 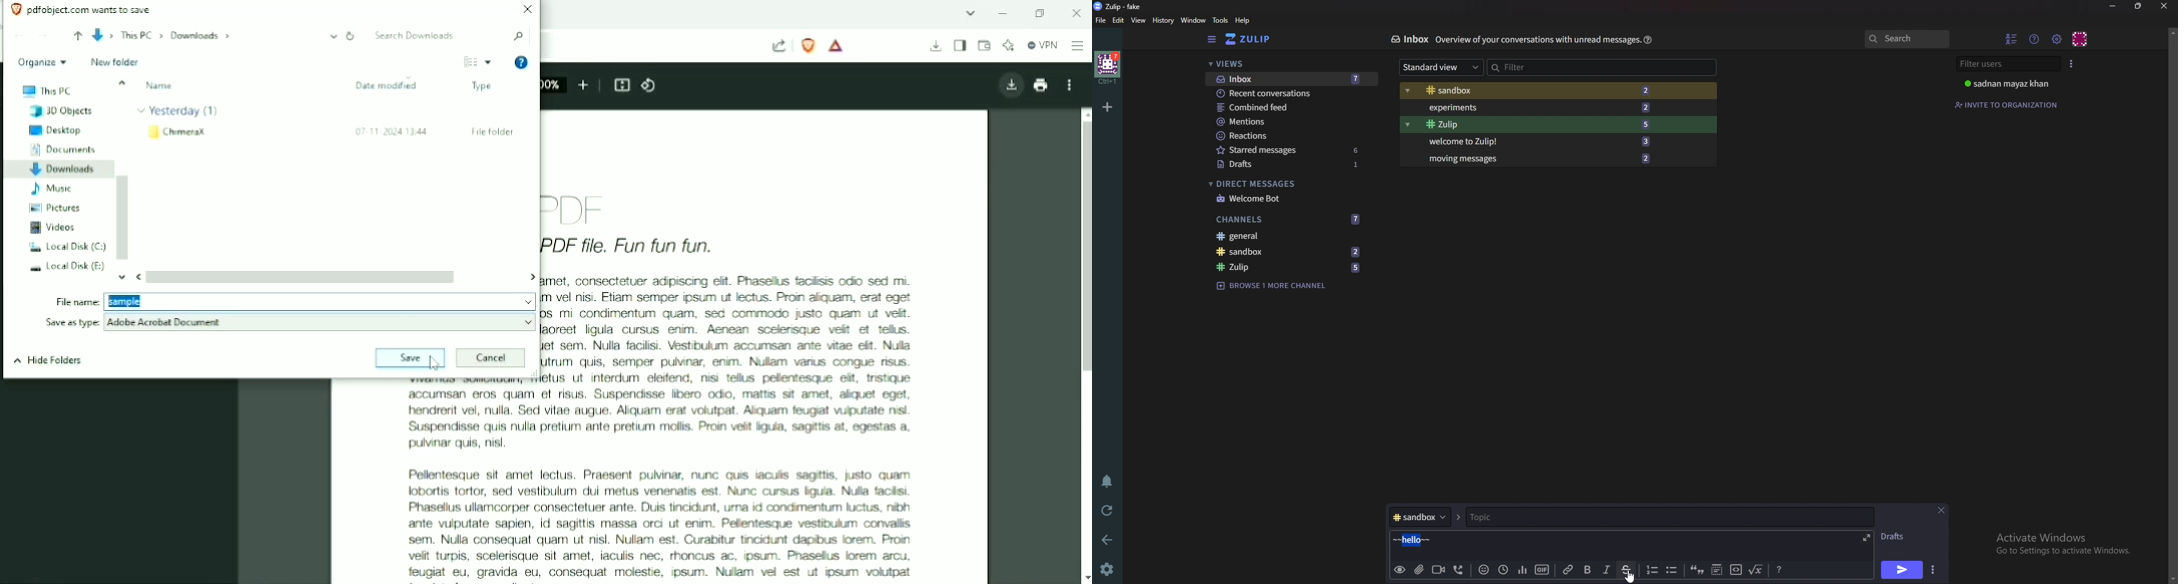 What do you see at coordinates (1286, 135) in the screenshot?
I see `Reactions` at bounding box center [1286, 135].